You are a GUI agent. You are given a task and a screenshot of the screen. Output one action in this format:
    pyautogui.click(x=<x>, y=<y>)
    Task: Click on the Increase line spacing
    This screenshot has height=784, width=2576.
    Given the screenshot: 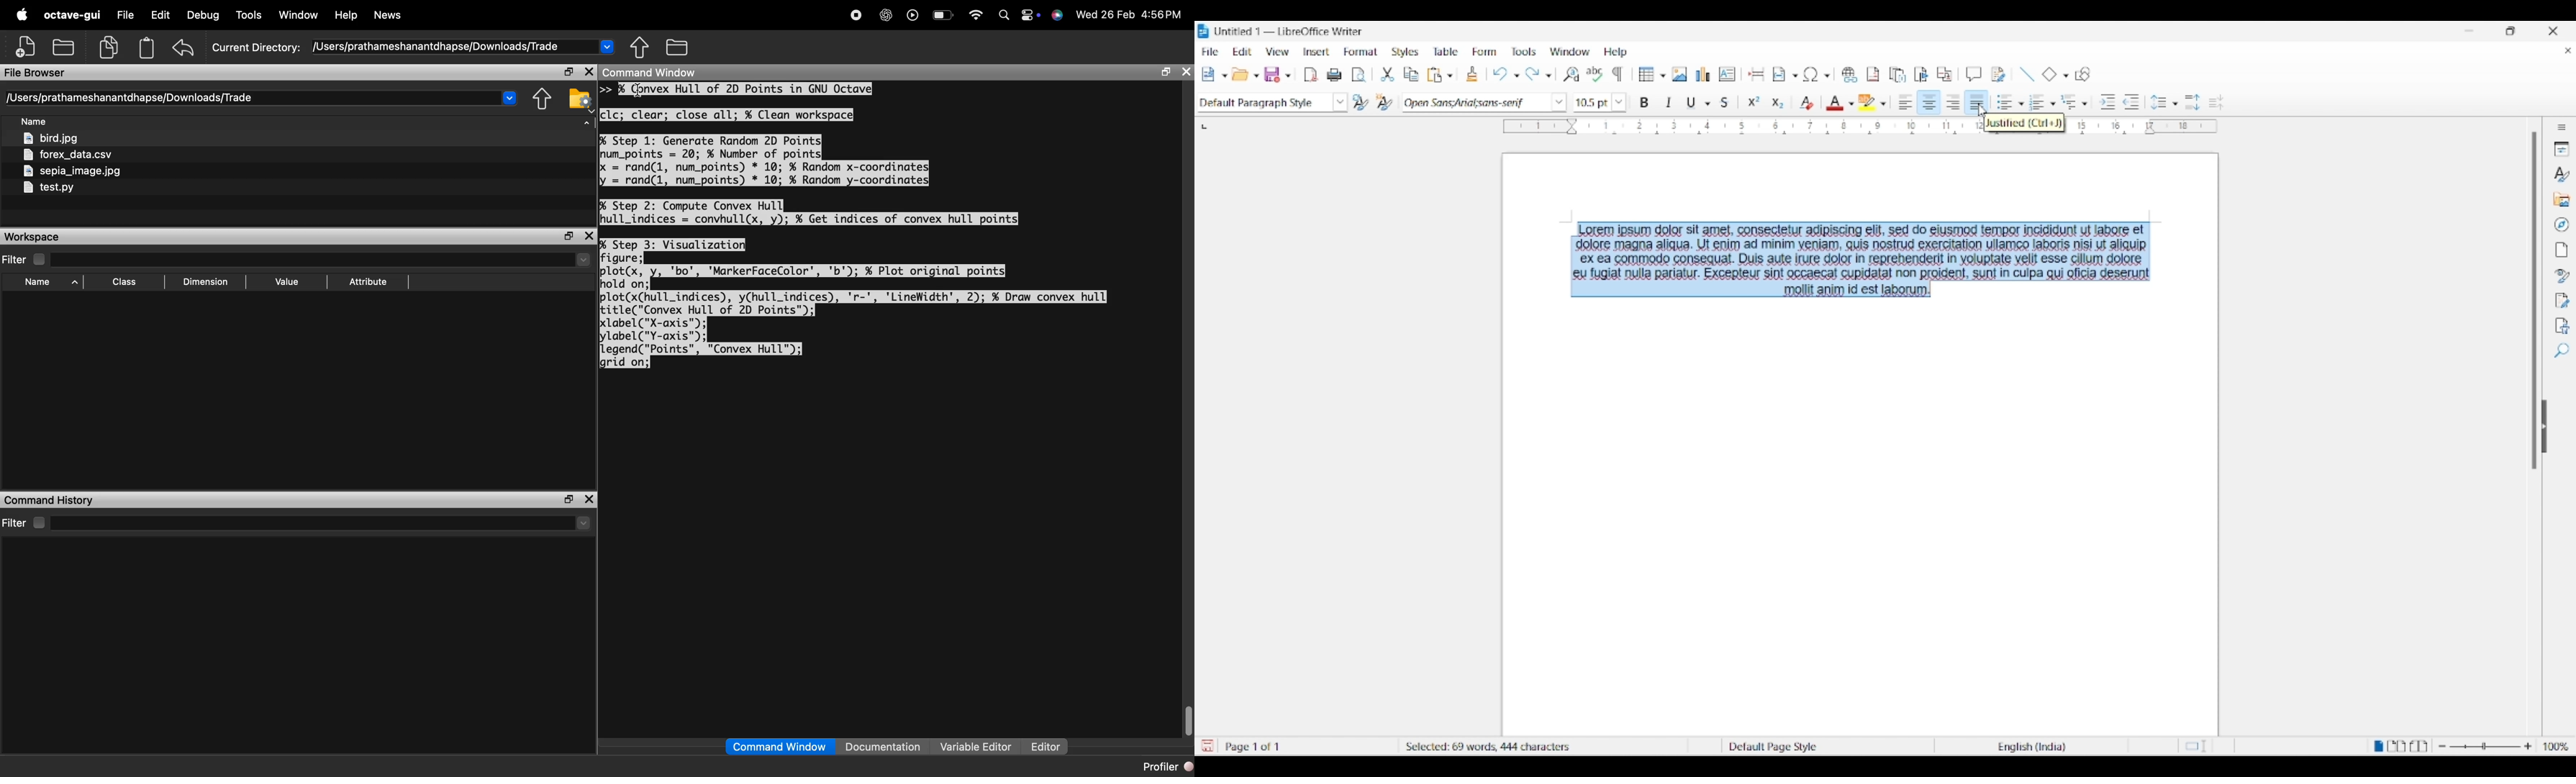 What is the action you would take?
    pyautogui.click(x=2192, y=102)
    